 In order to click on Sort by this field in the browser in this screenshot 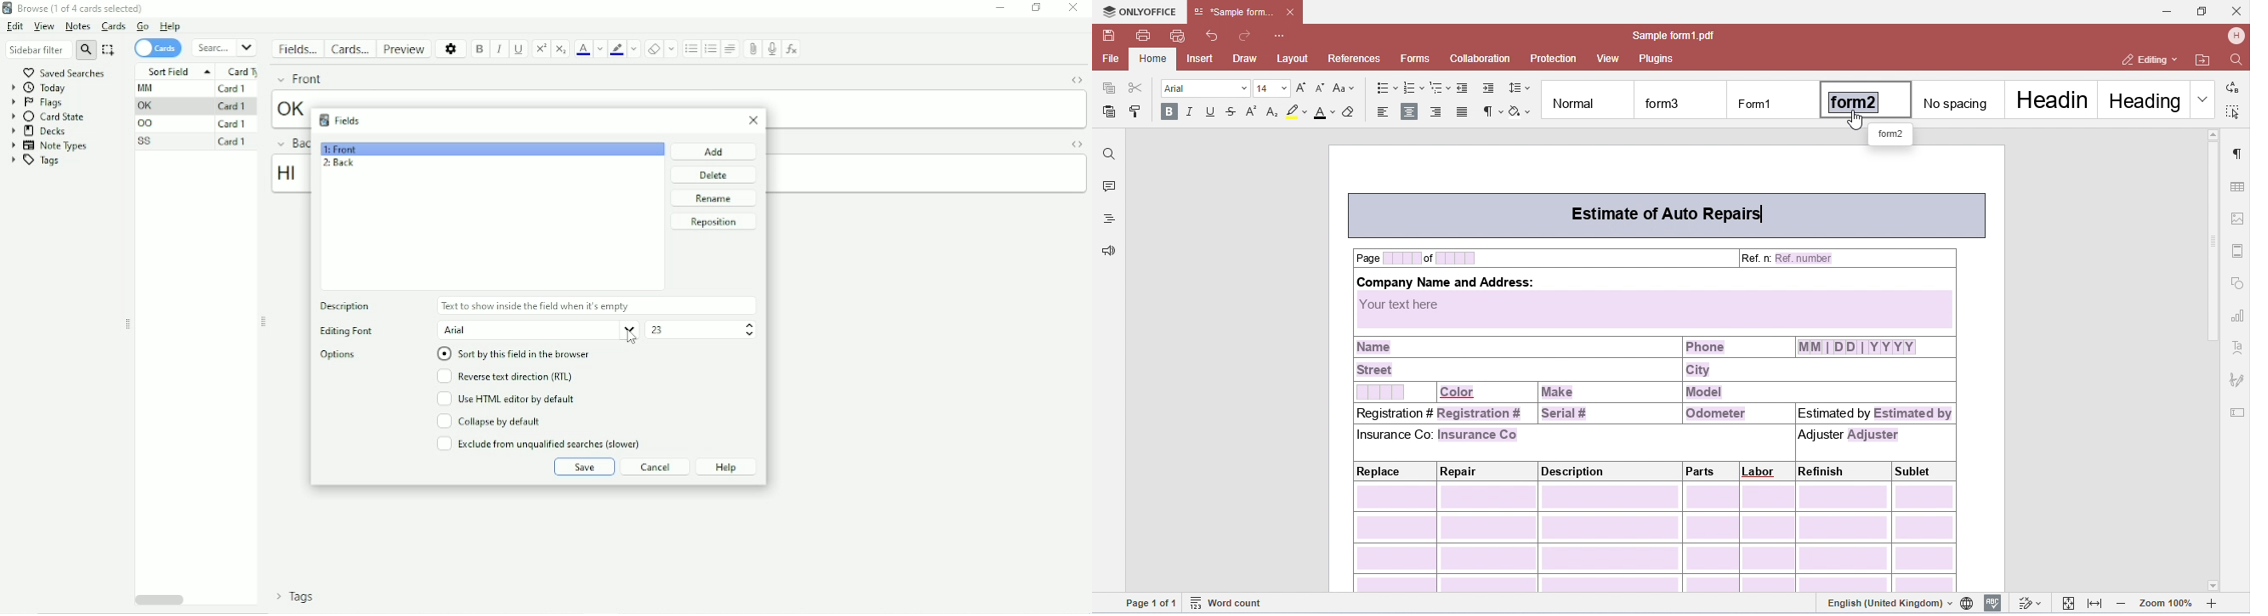, I will do `click(513, 354)`.